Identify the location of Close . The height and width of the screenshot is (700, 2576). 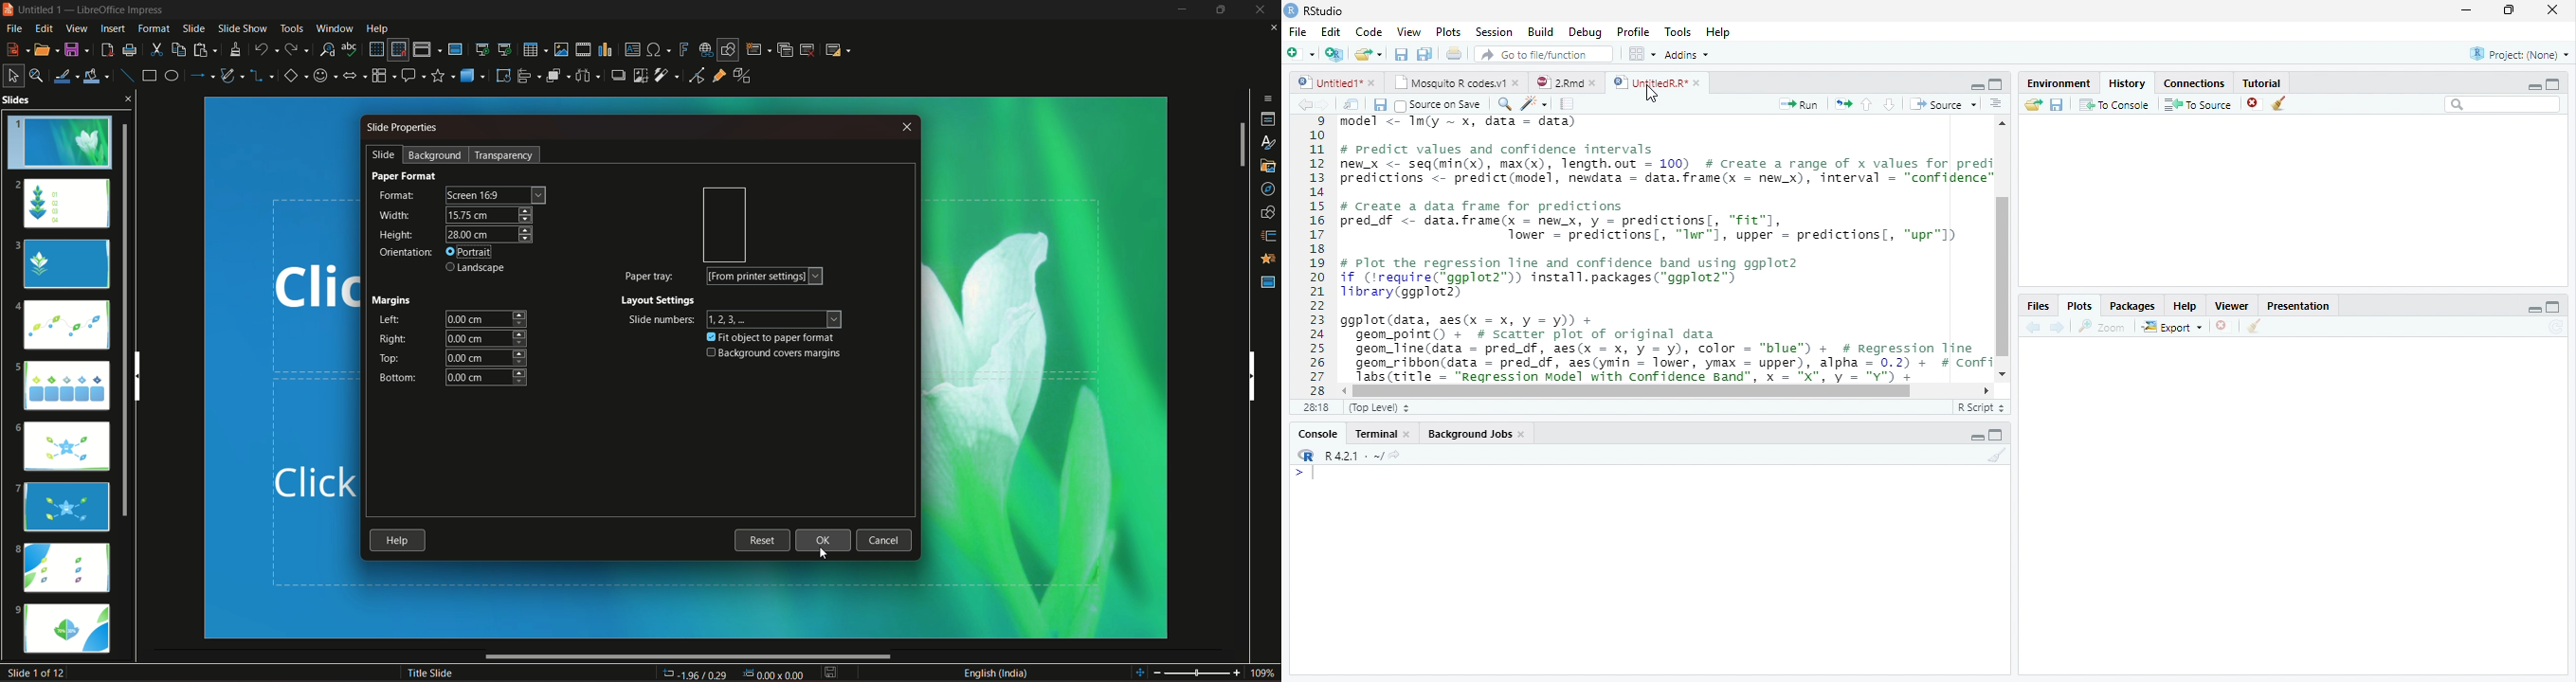
(2553, 11).